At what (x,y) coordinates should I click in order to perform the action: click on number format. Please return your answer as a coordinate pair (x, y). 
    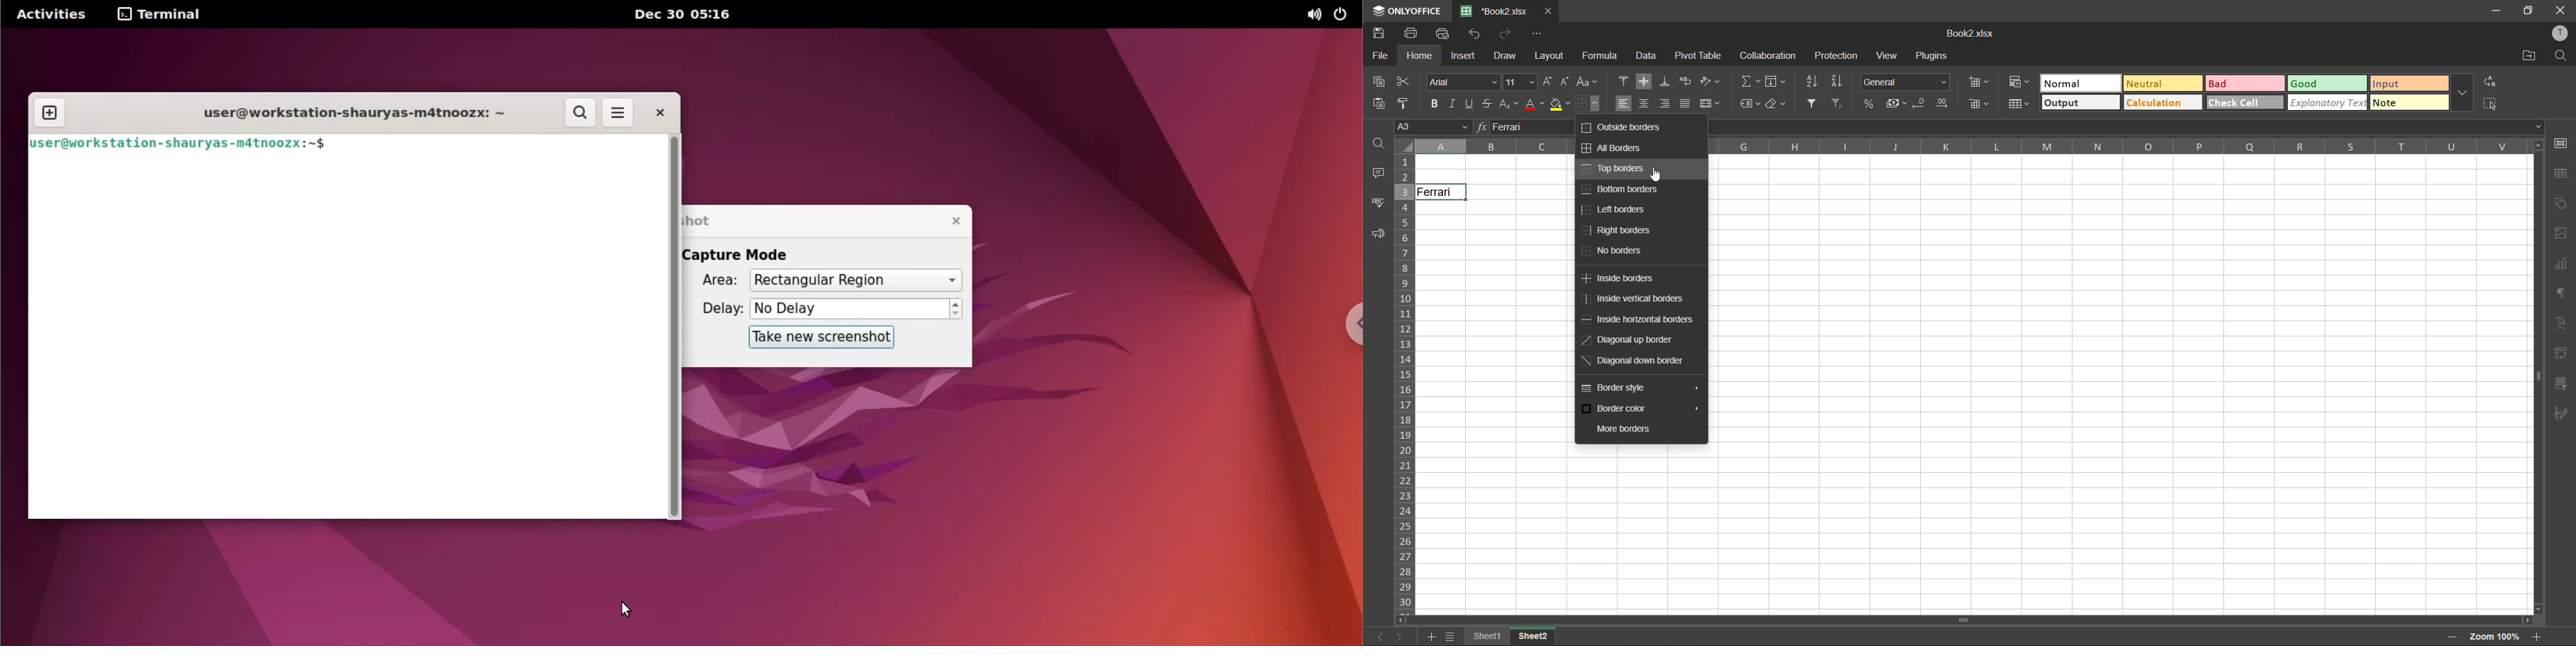
    Looking at the image, I should click on (1903, 82).